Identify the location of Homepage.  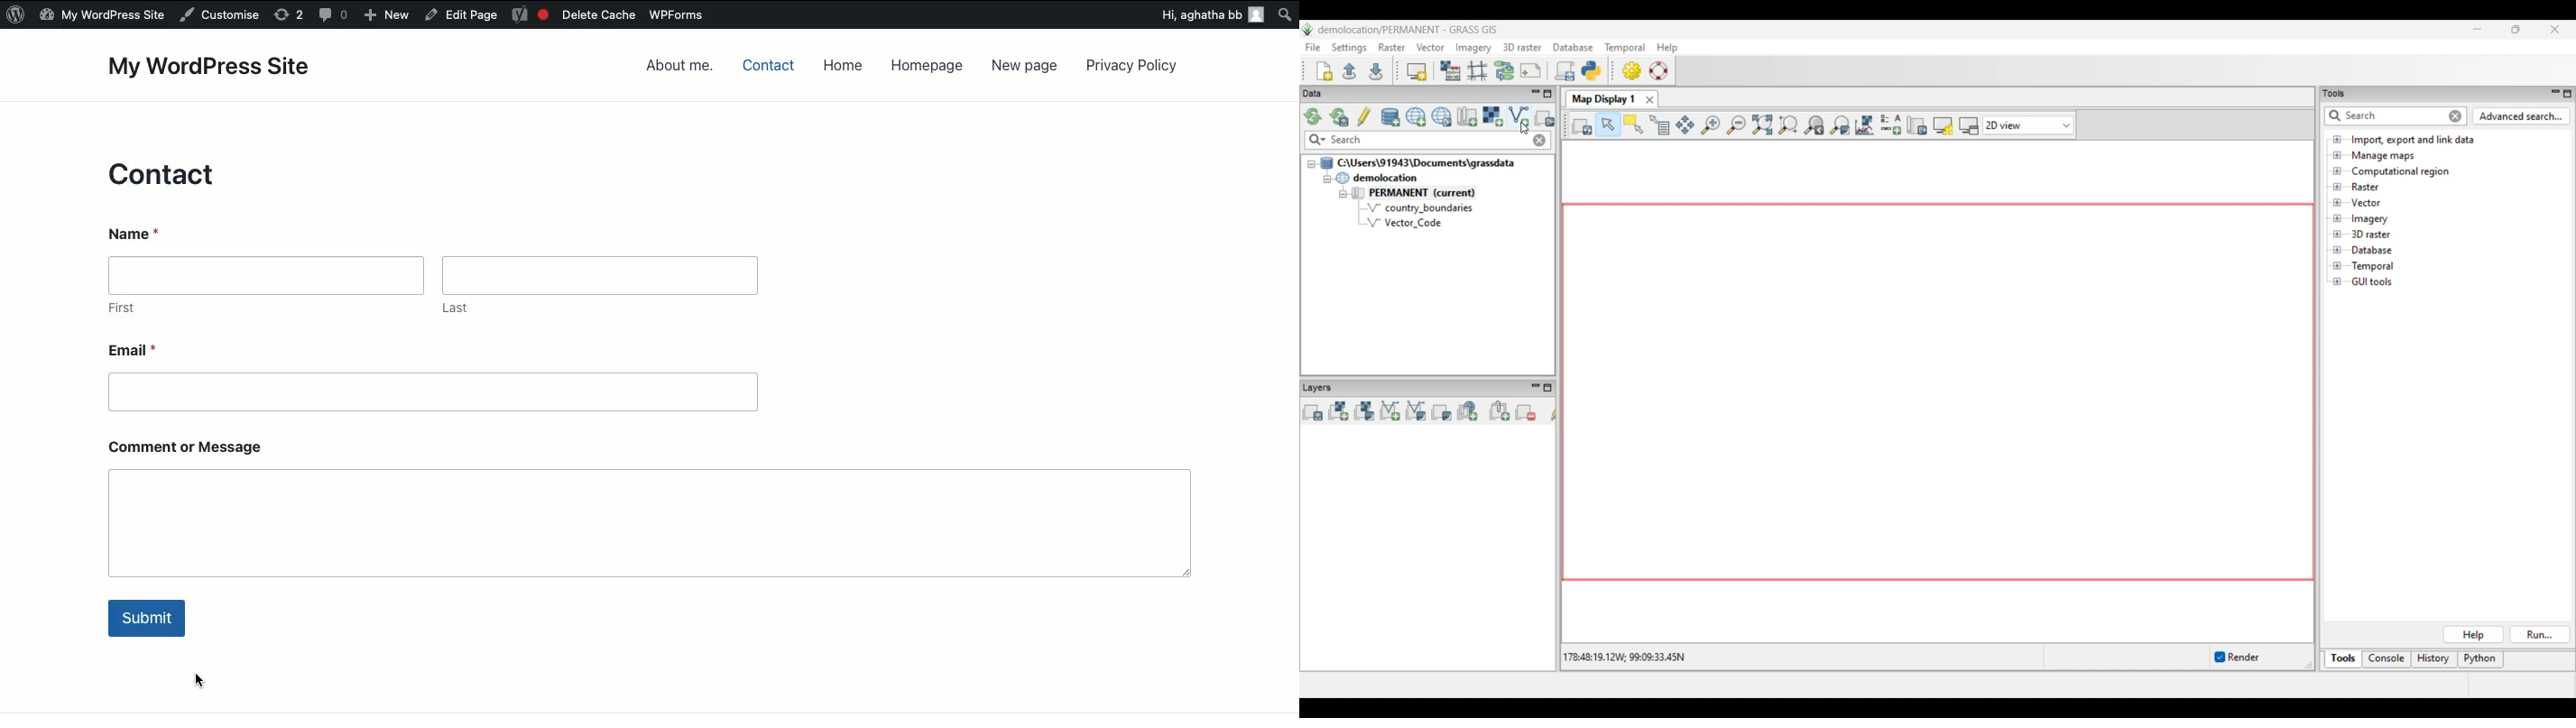
(930, 65).